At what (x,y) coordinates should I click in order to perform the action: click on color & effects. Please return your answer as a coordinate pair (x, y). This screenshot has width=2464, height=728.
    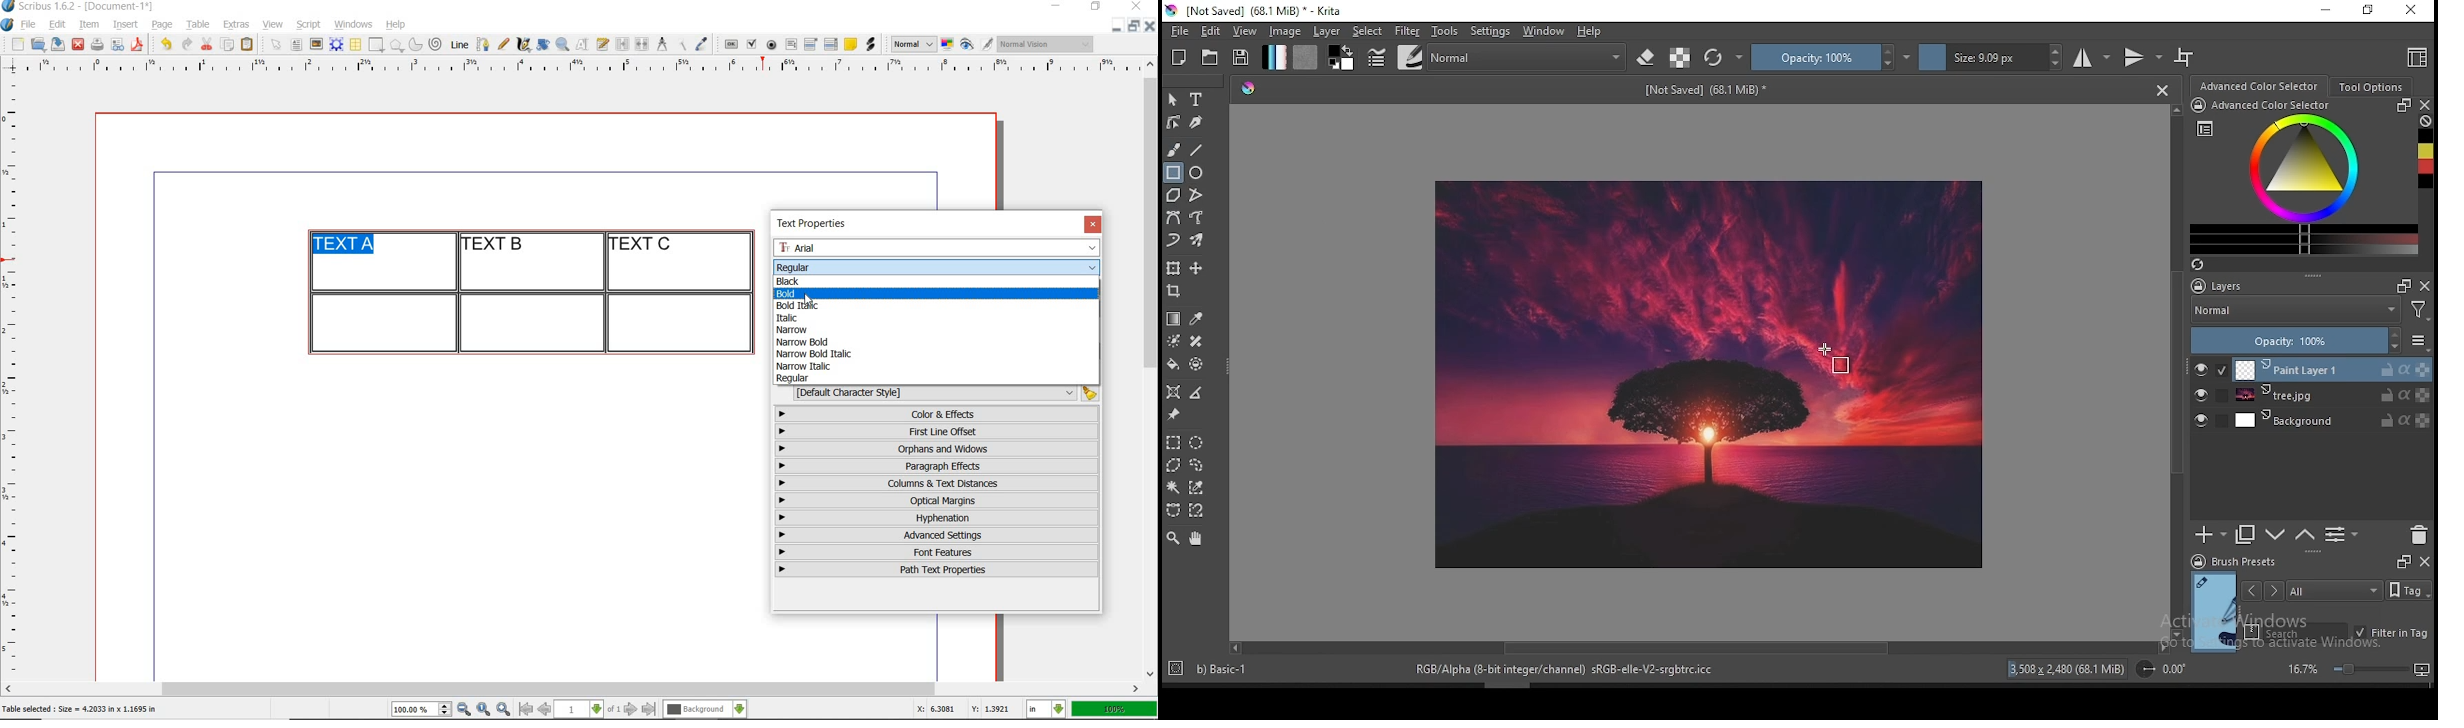
    Looking at the image, I should click on (939, 414).